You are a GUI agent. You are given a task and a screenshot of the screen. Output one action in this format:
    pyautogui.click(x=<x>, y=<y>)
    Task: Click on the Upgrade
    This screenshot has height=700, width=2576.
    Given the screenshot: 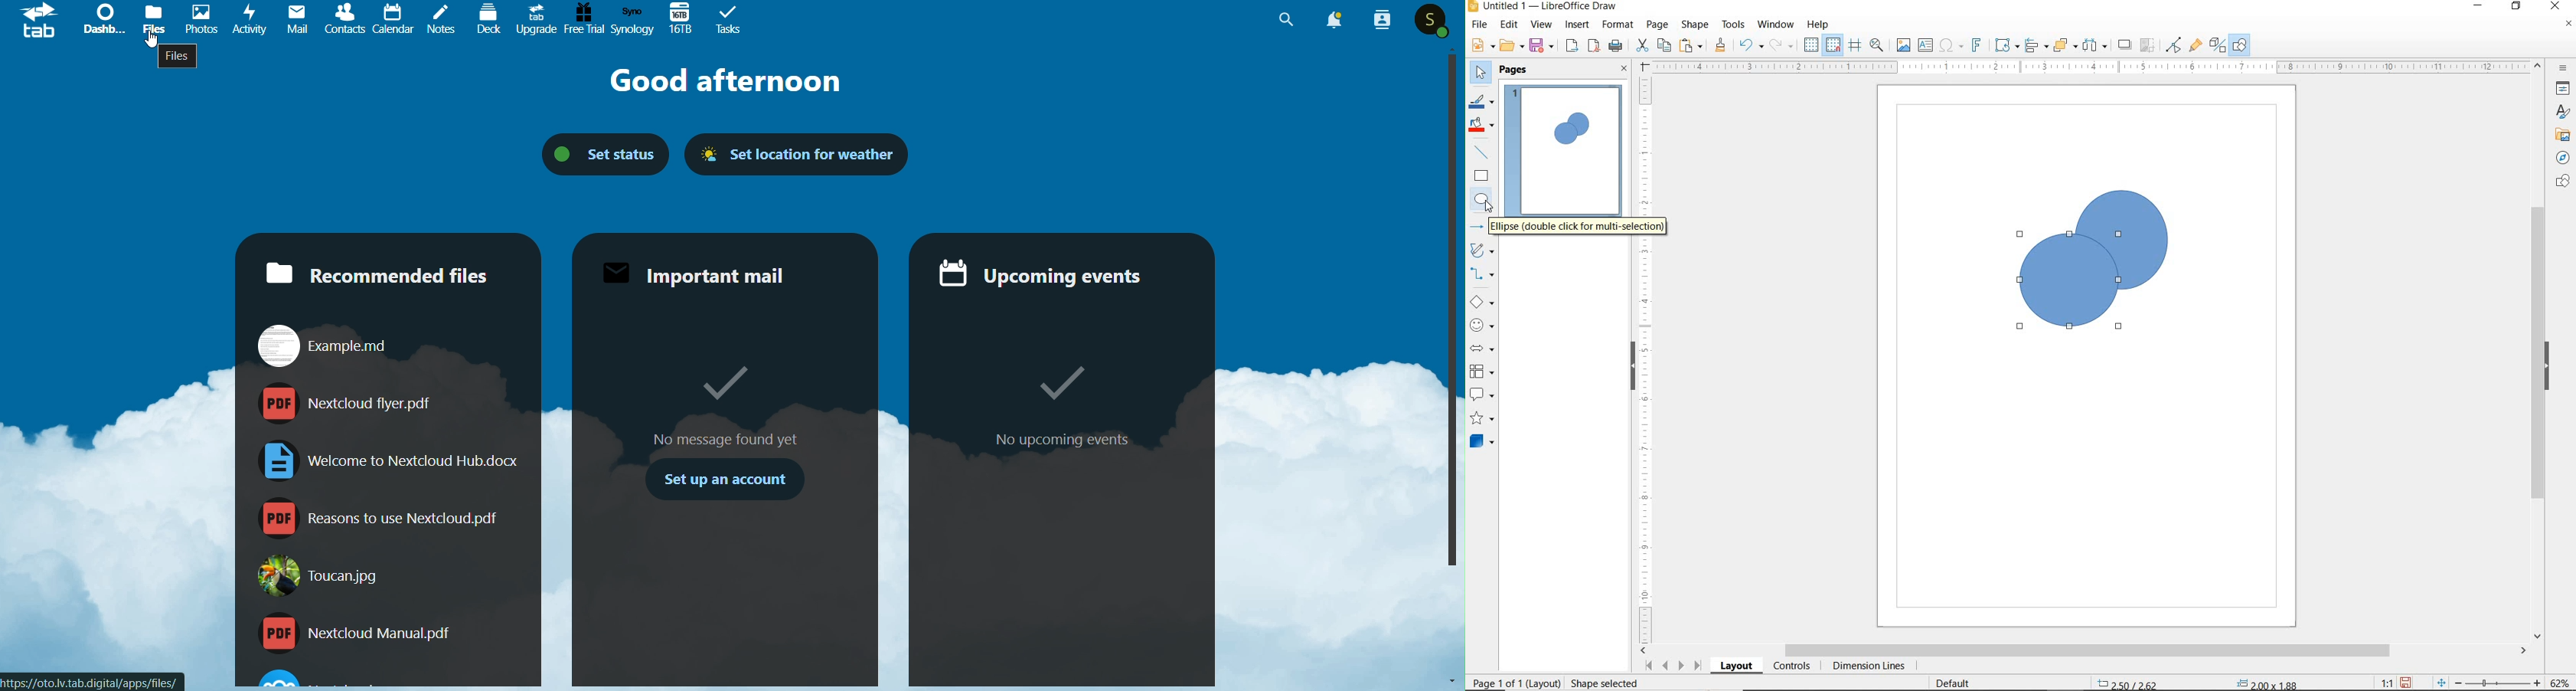 What is the action you would take?
    pyautogui.click(x=536, y=20)
    